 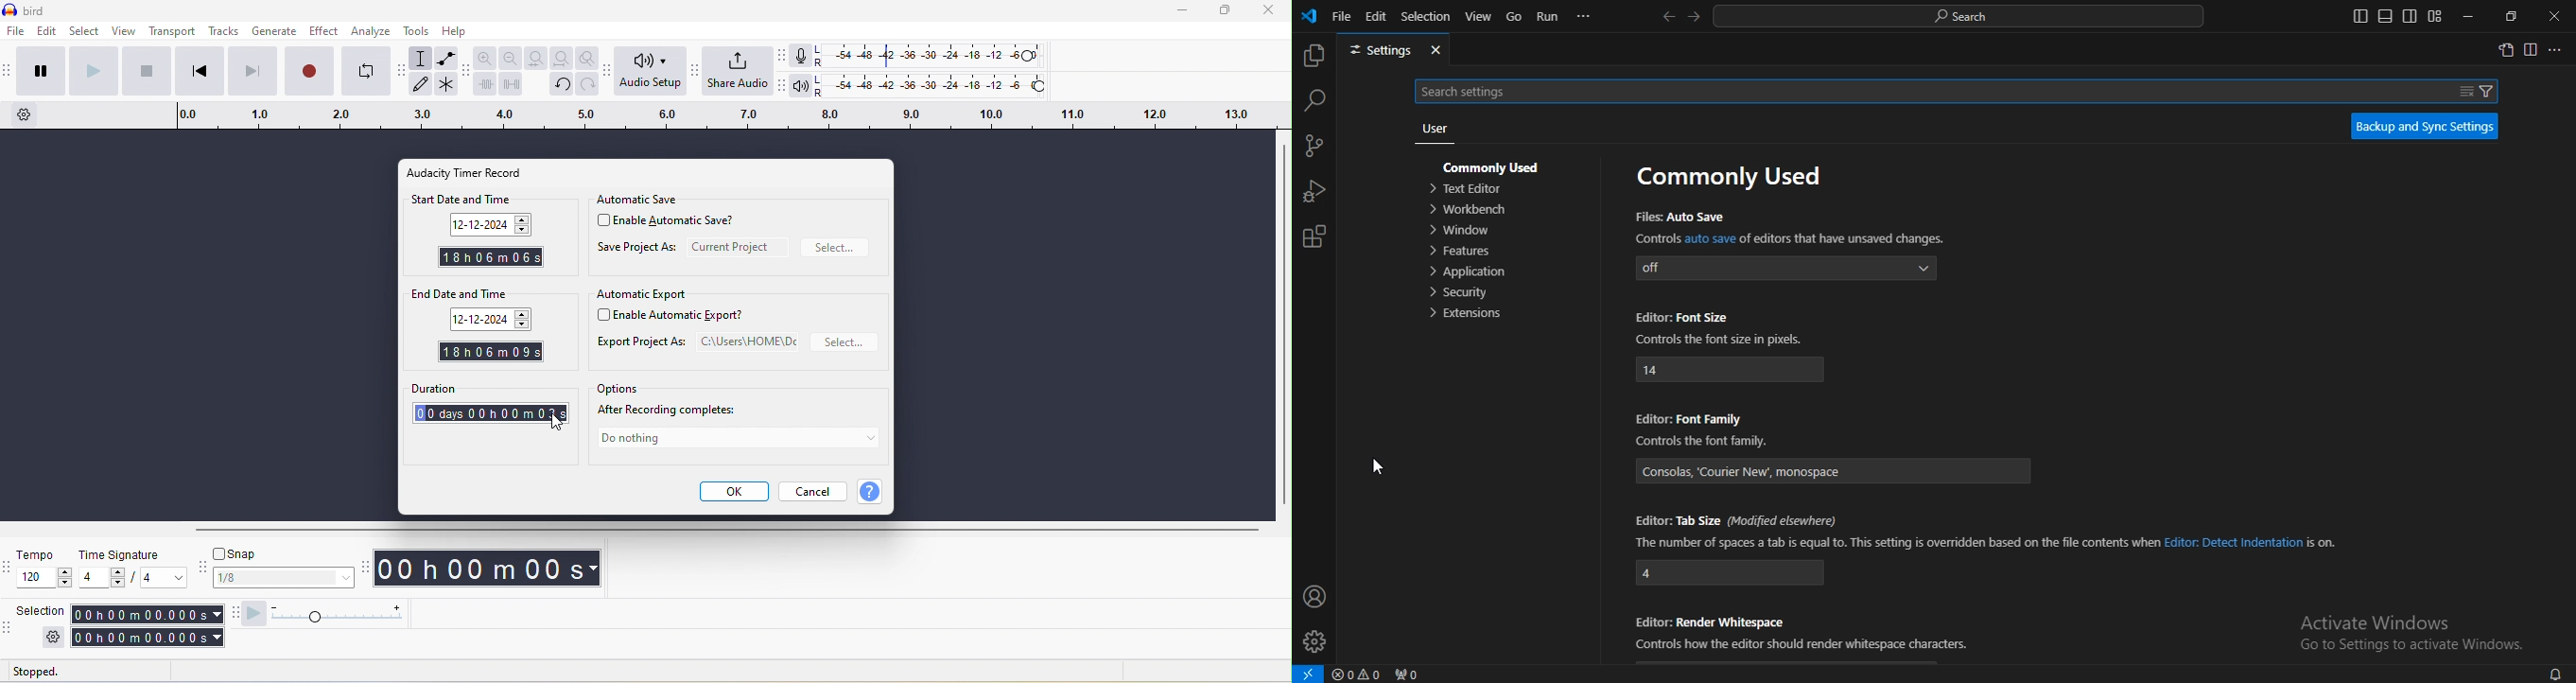 I want to click on multi tool, so click(x=447, y=85).